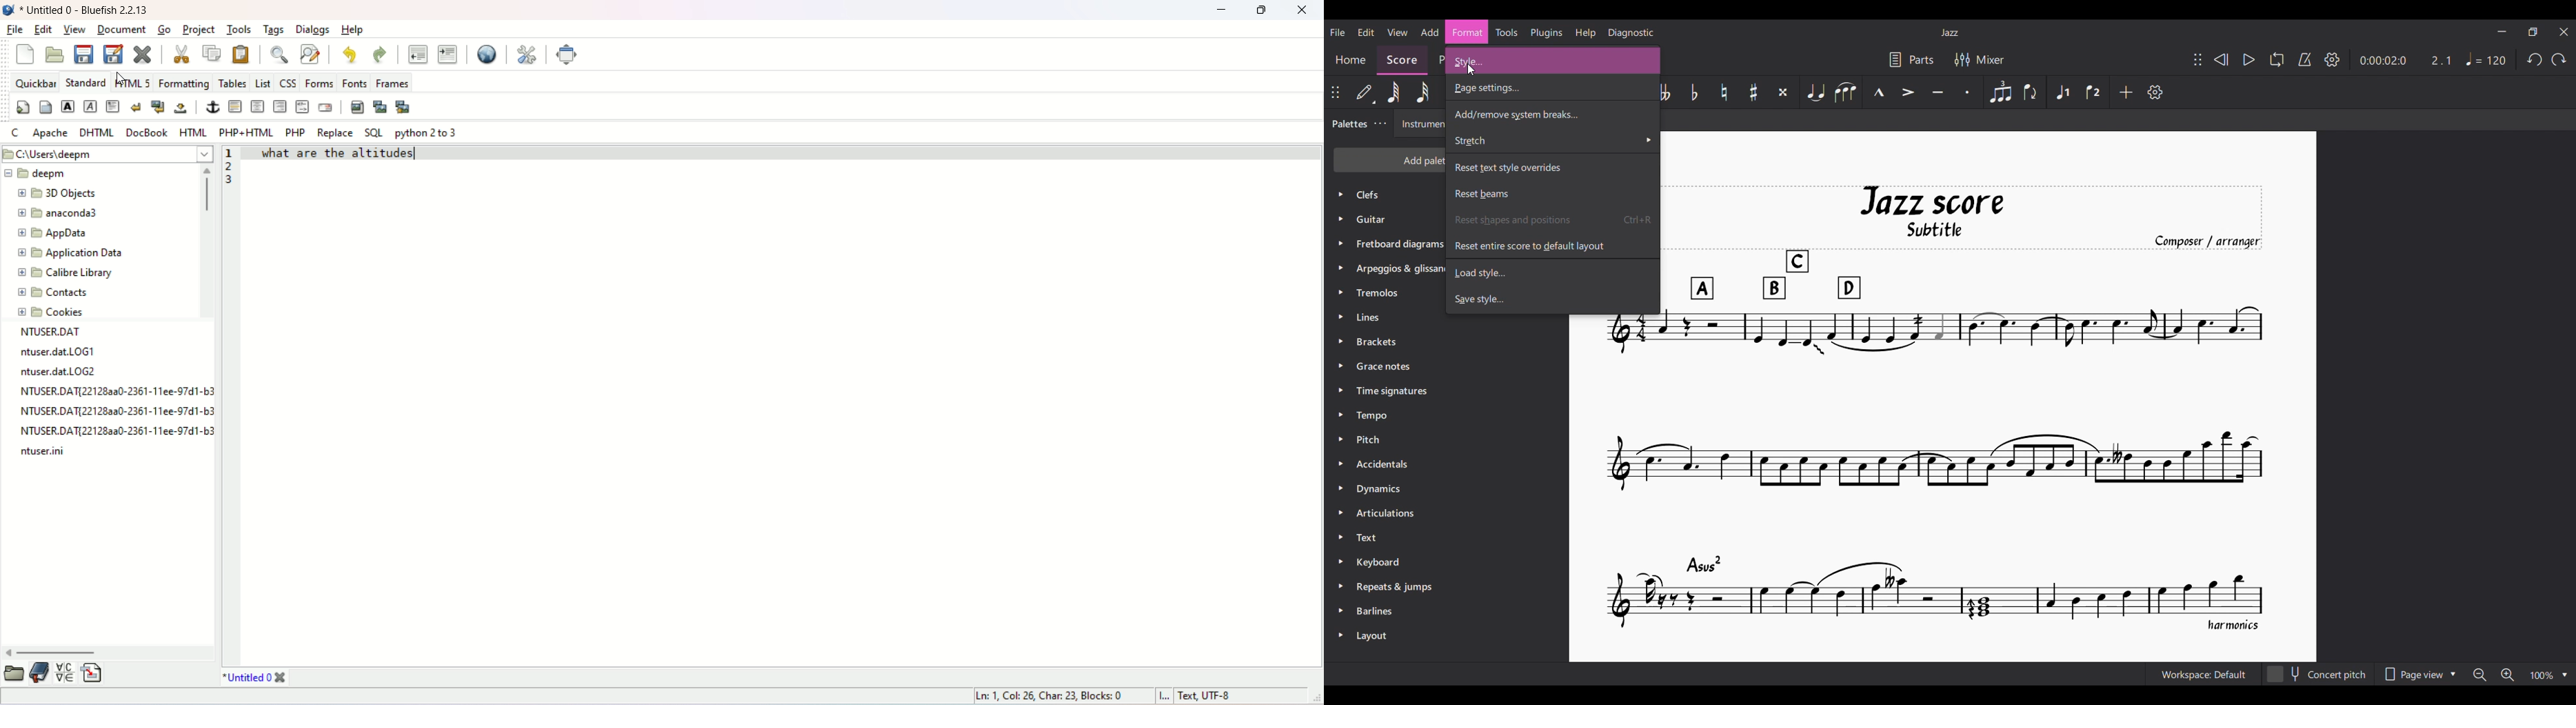  I want to click on maximize, so click(1261, 11).